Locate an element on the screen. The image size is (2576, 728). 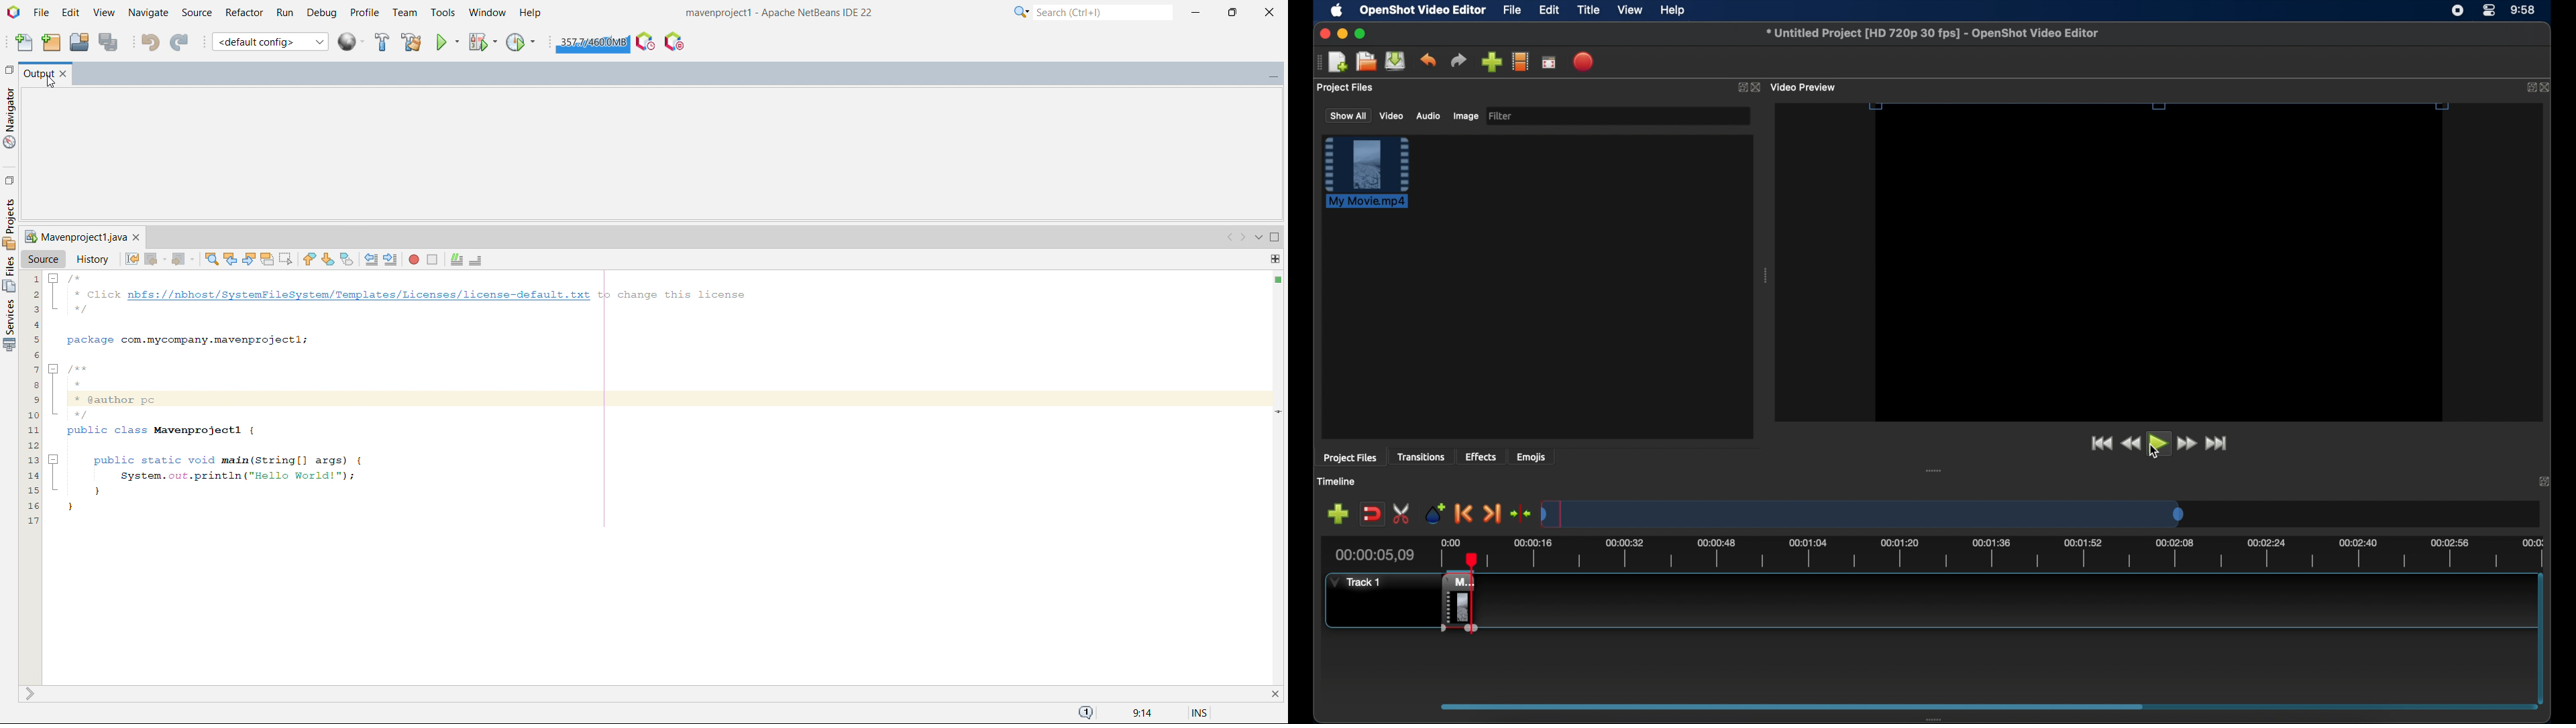
close is located at coordinates (1758, 88).